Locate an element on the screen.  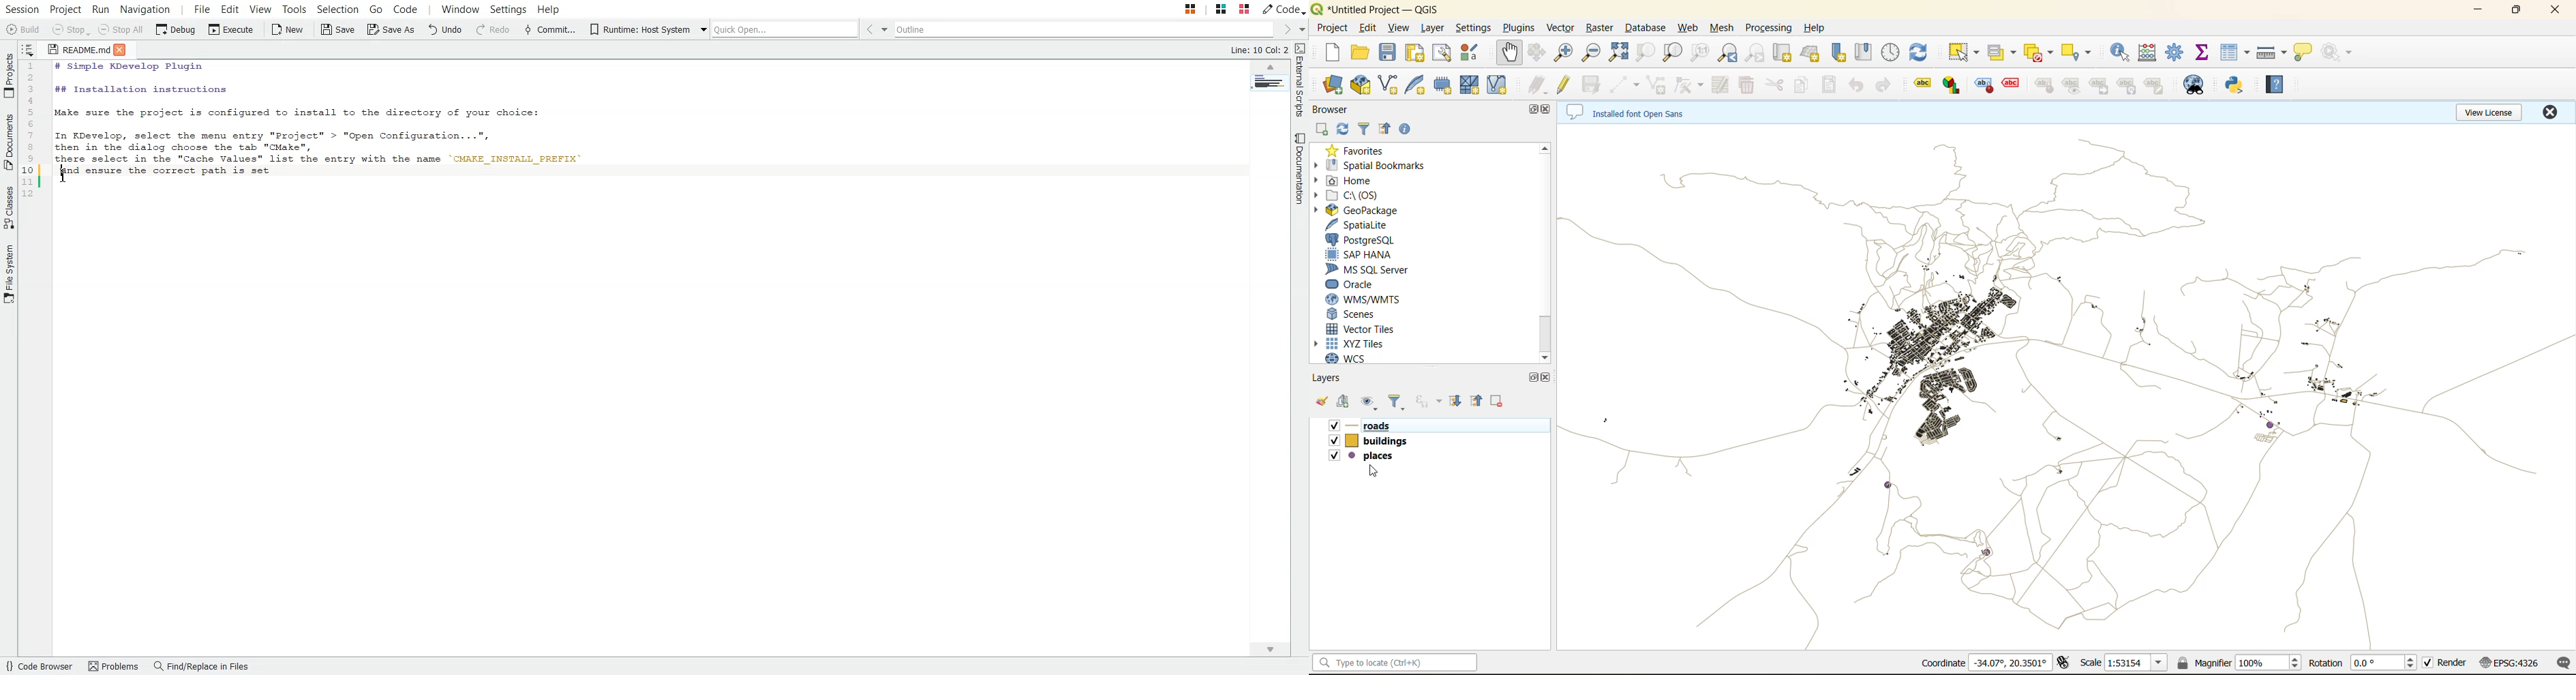
vector tiles is located at coordinates (1380, 329).